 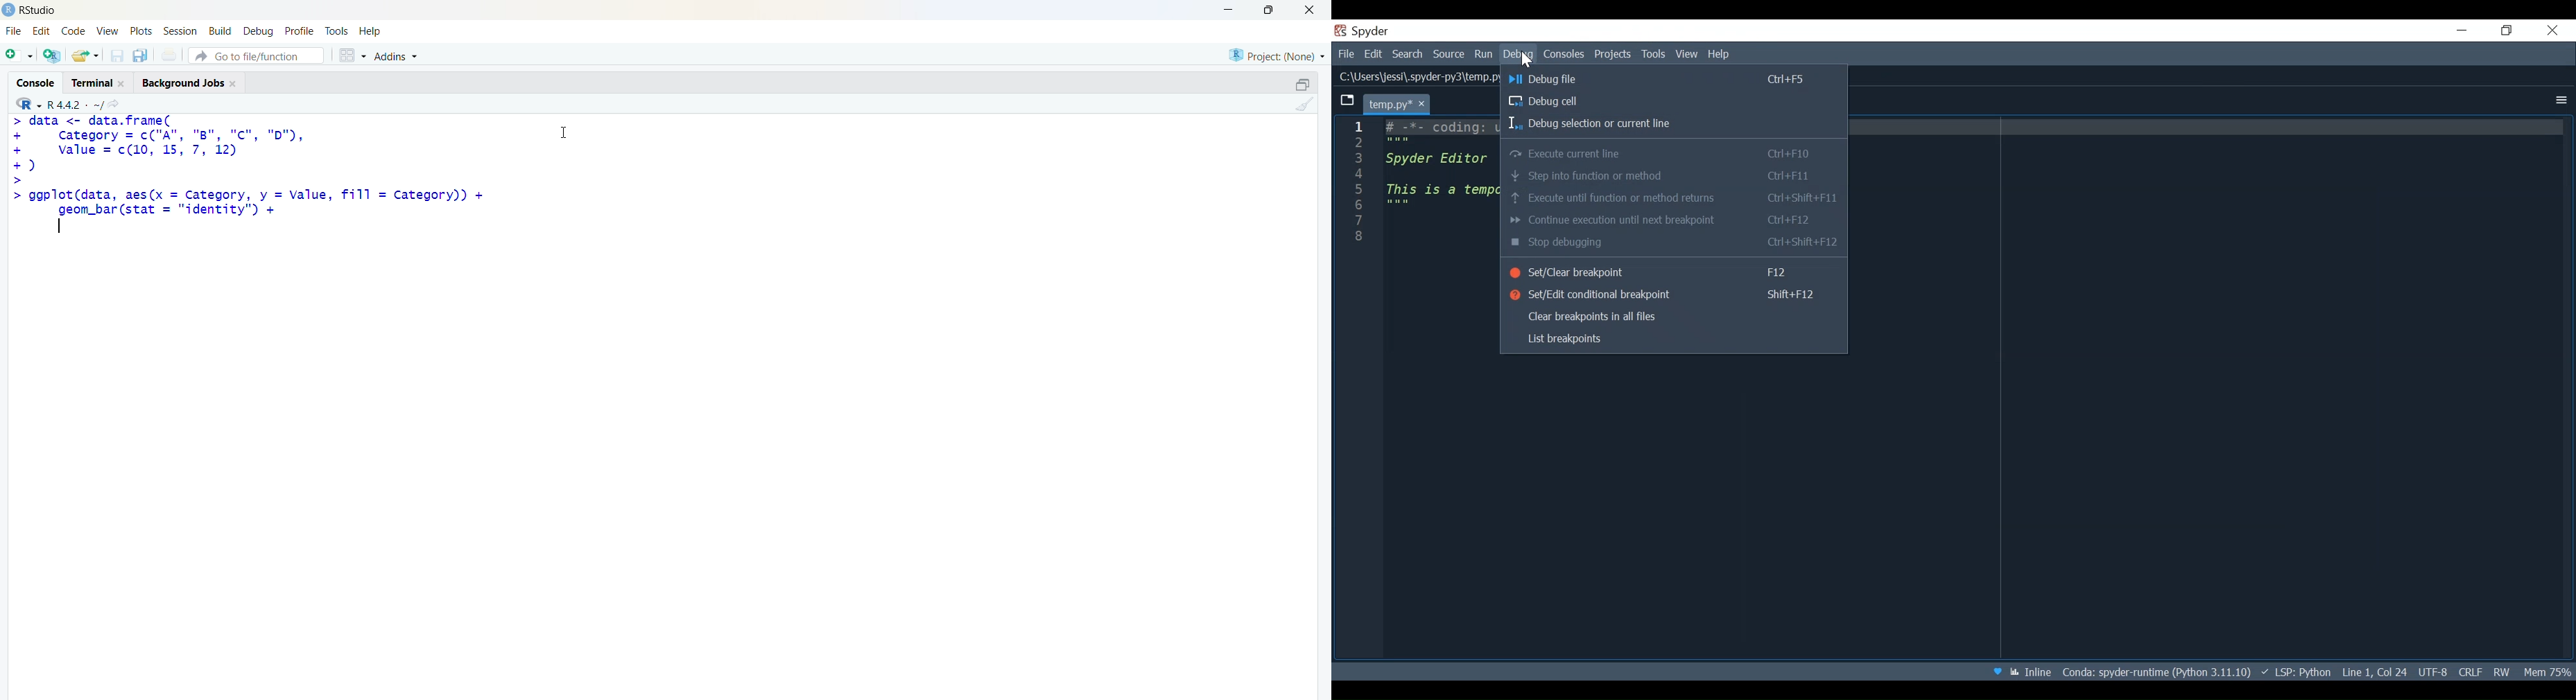 What do you see at coordinates (39, 81) in the screenshot?
I see `Console` at bounding box center [39, 81].